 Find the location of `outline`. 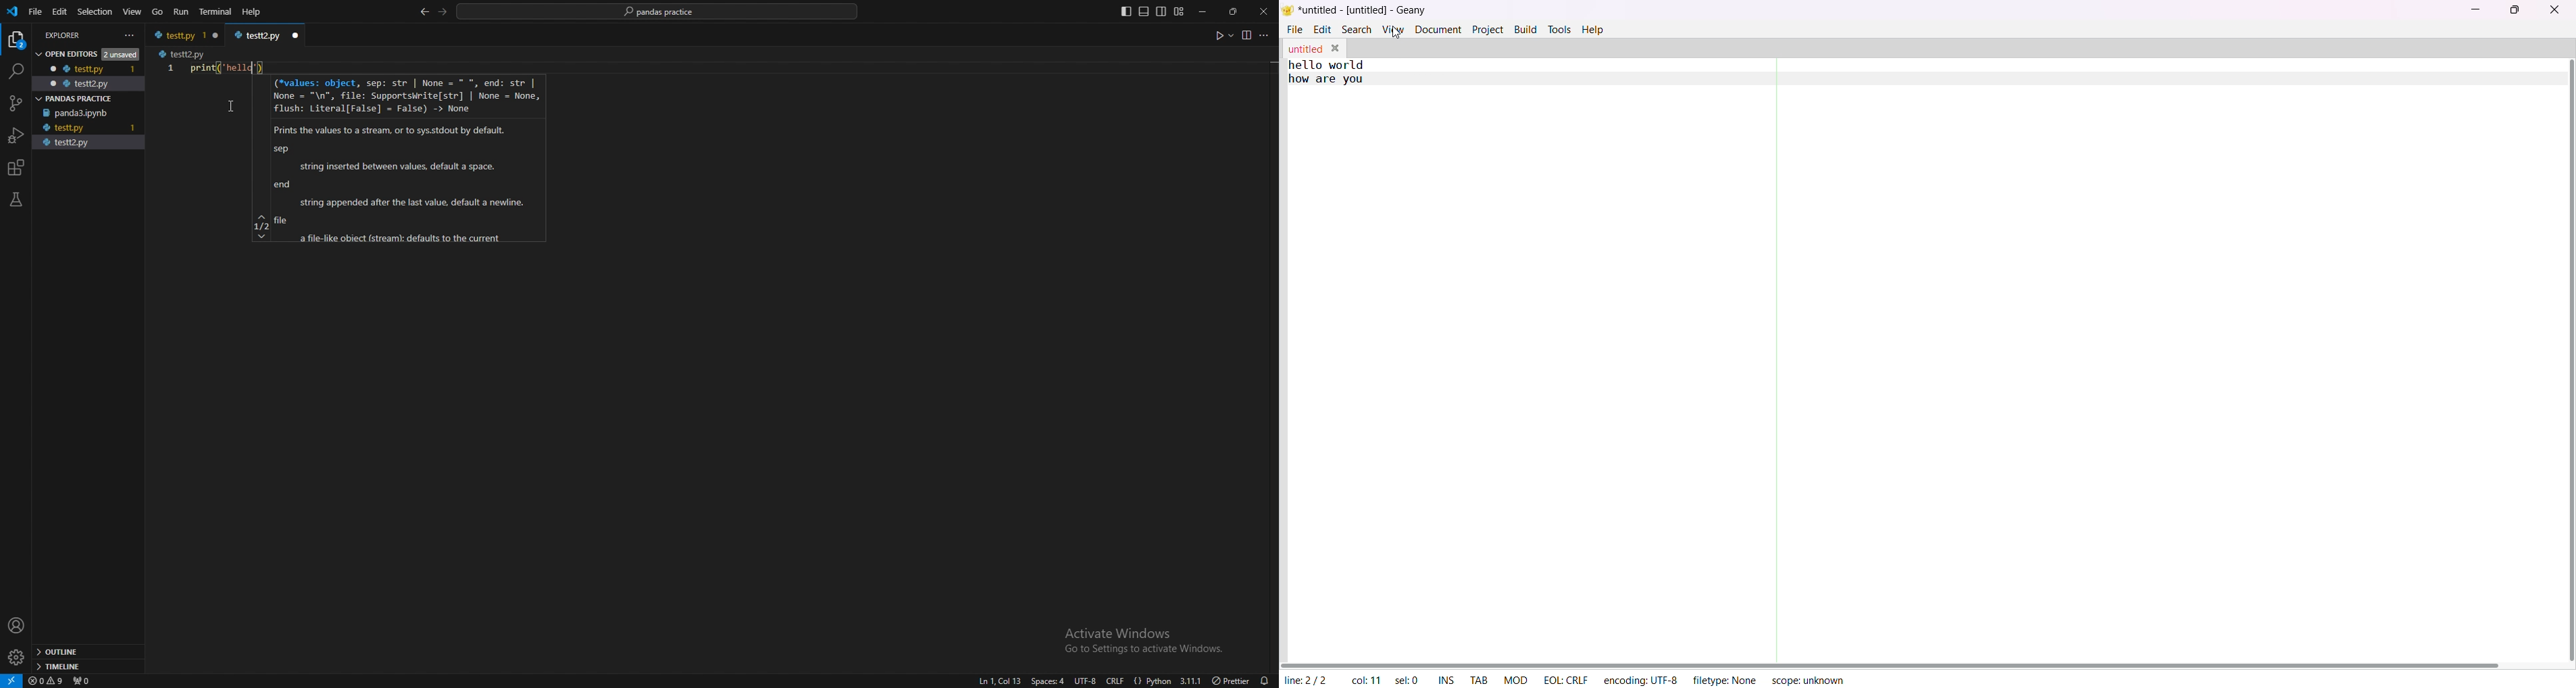

outline is located at coordinates (85, 652).